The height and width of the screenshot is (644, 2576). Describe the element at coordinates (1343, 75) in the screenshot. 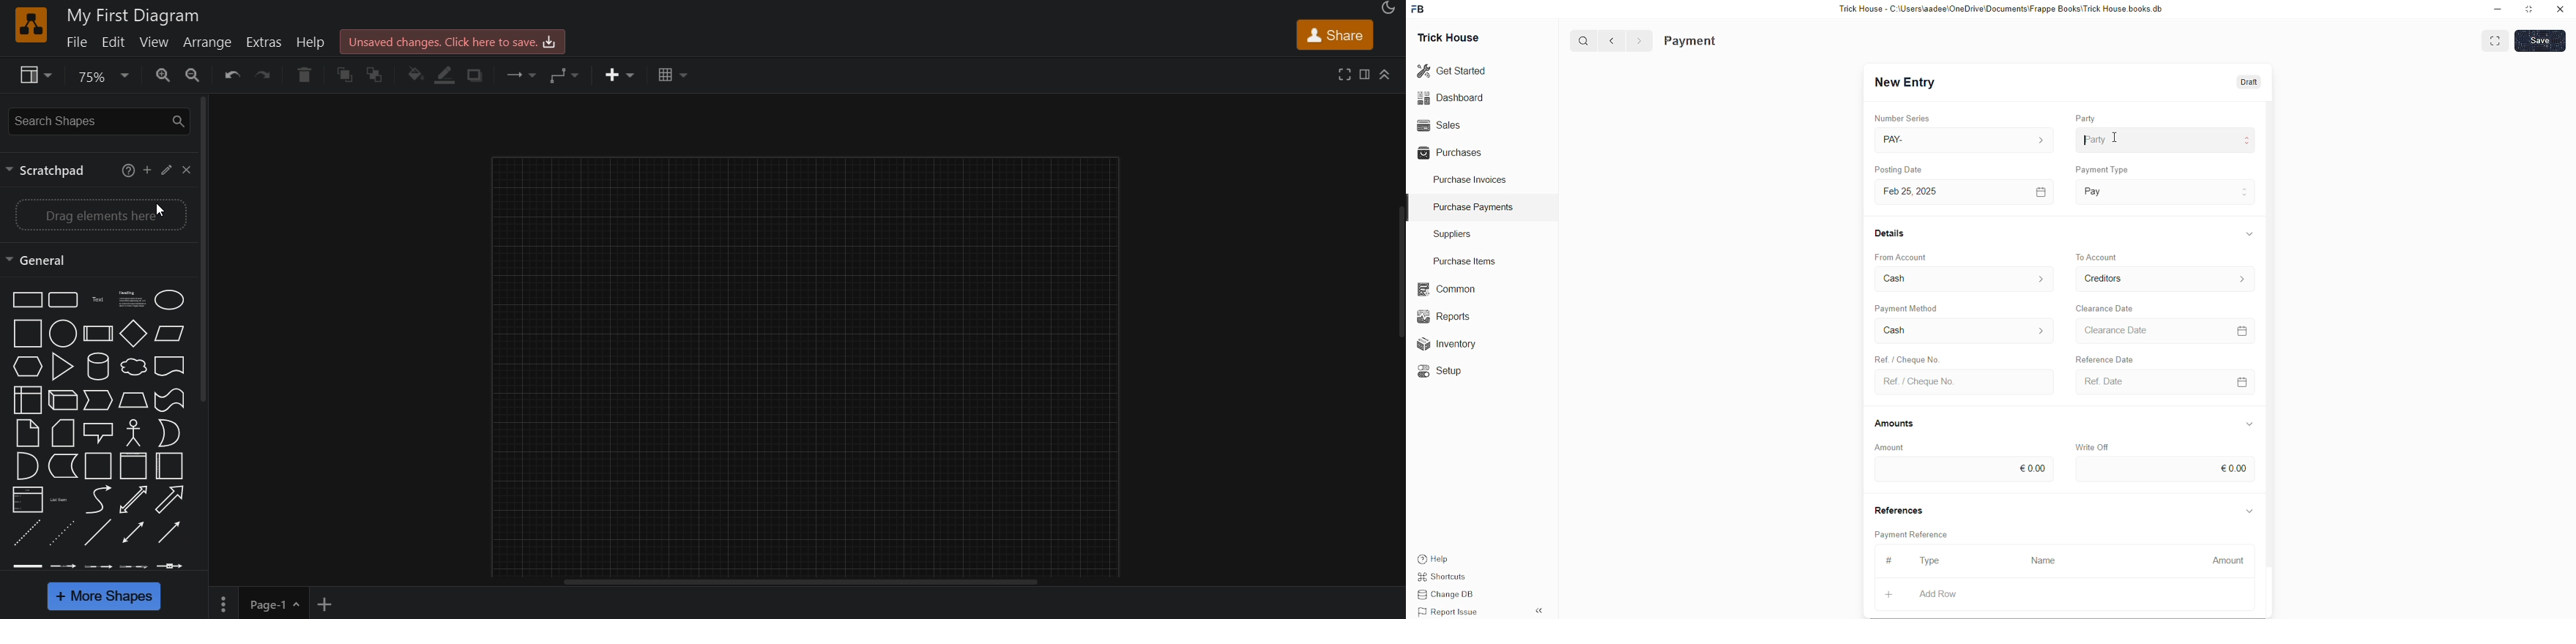

I see `fullscreen` at that location.